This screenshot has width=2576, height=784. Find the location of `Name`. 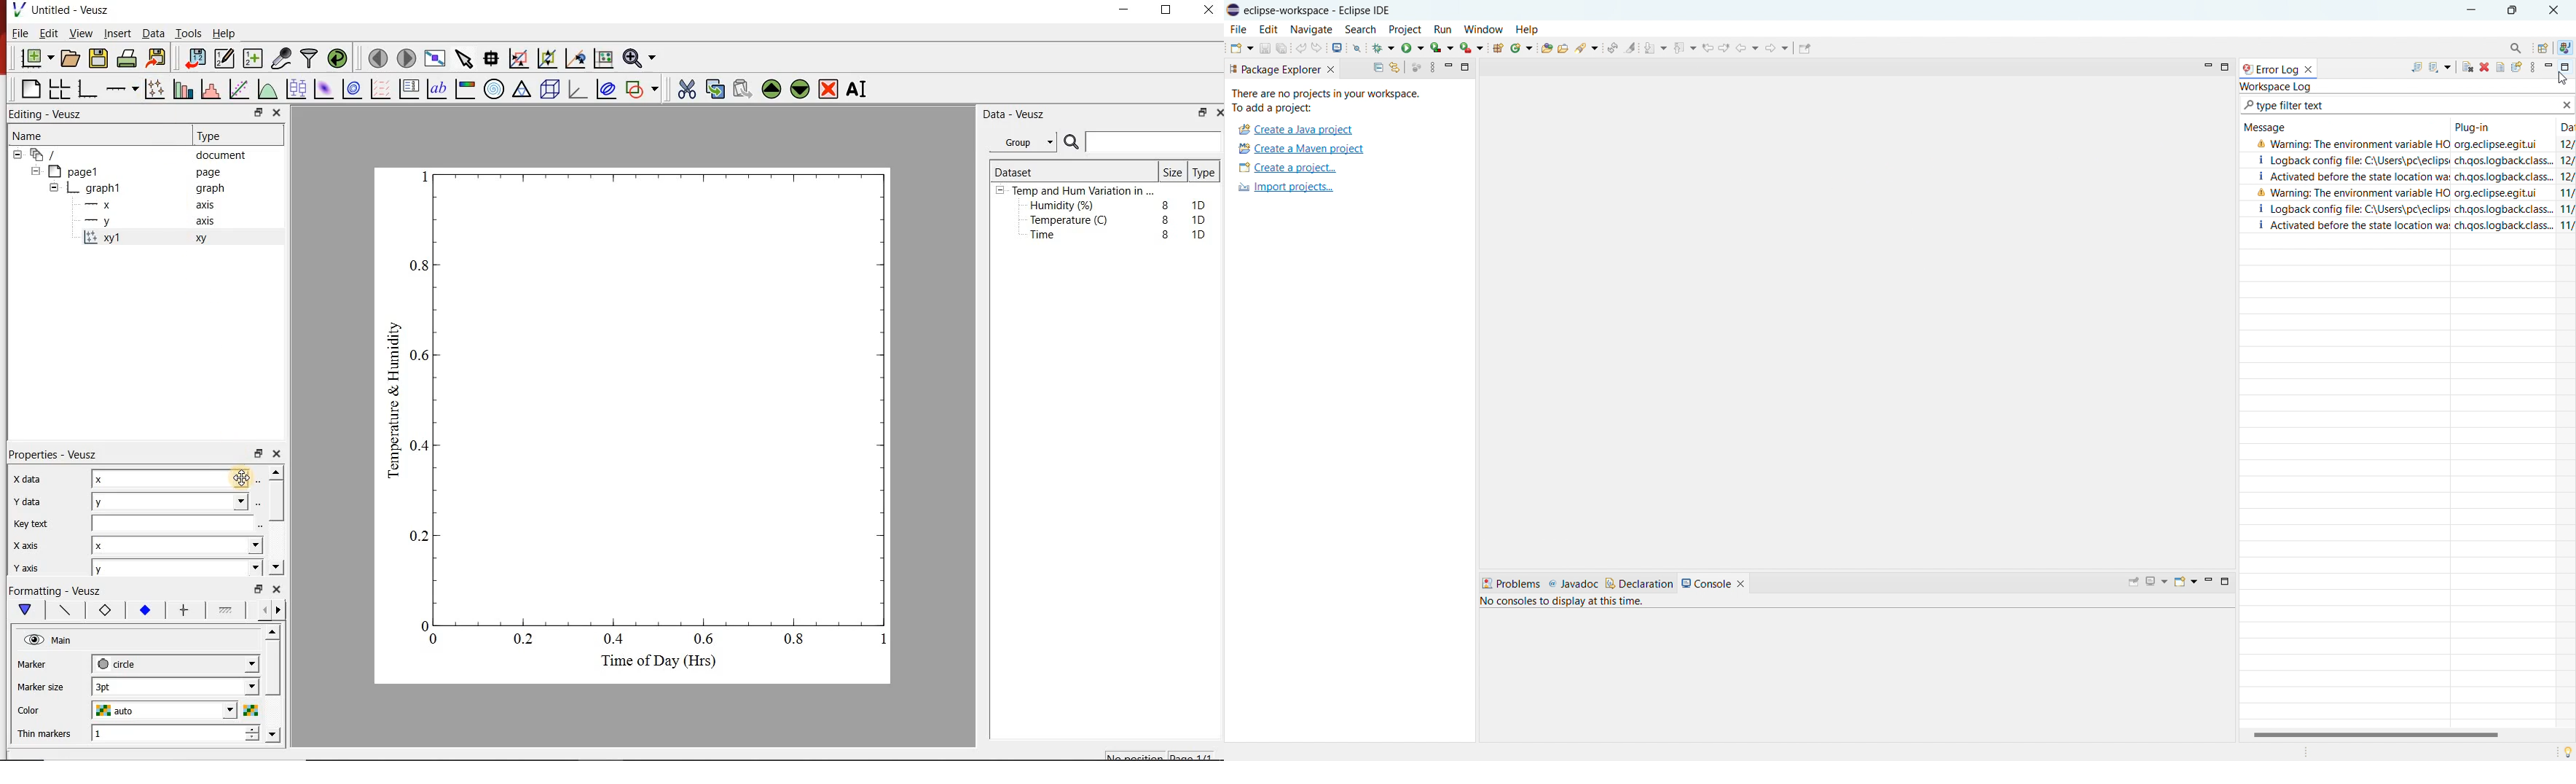

Name is located at coordinates (41, 137).